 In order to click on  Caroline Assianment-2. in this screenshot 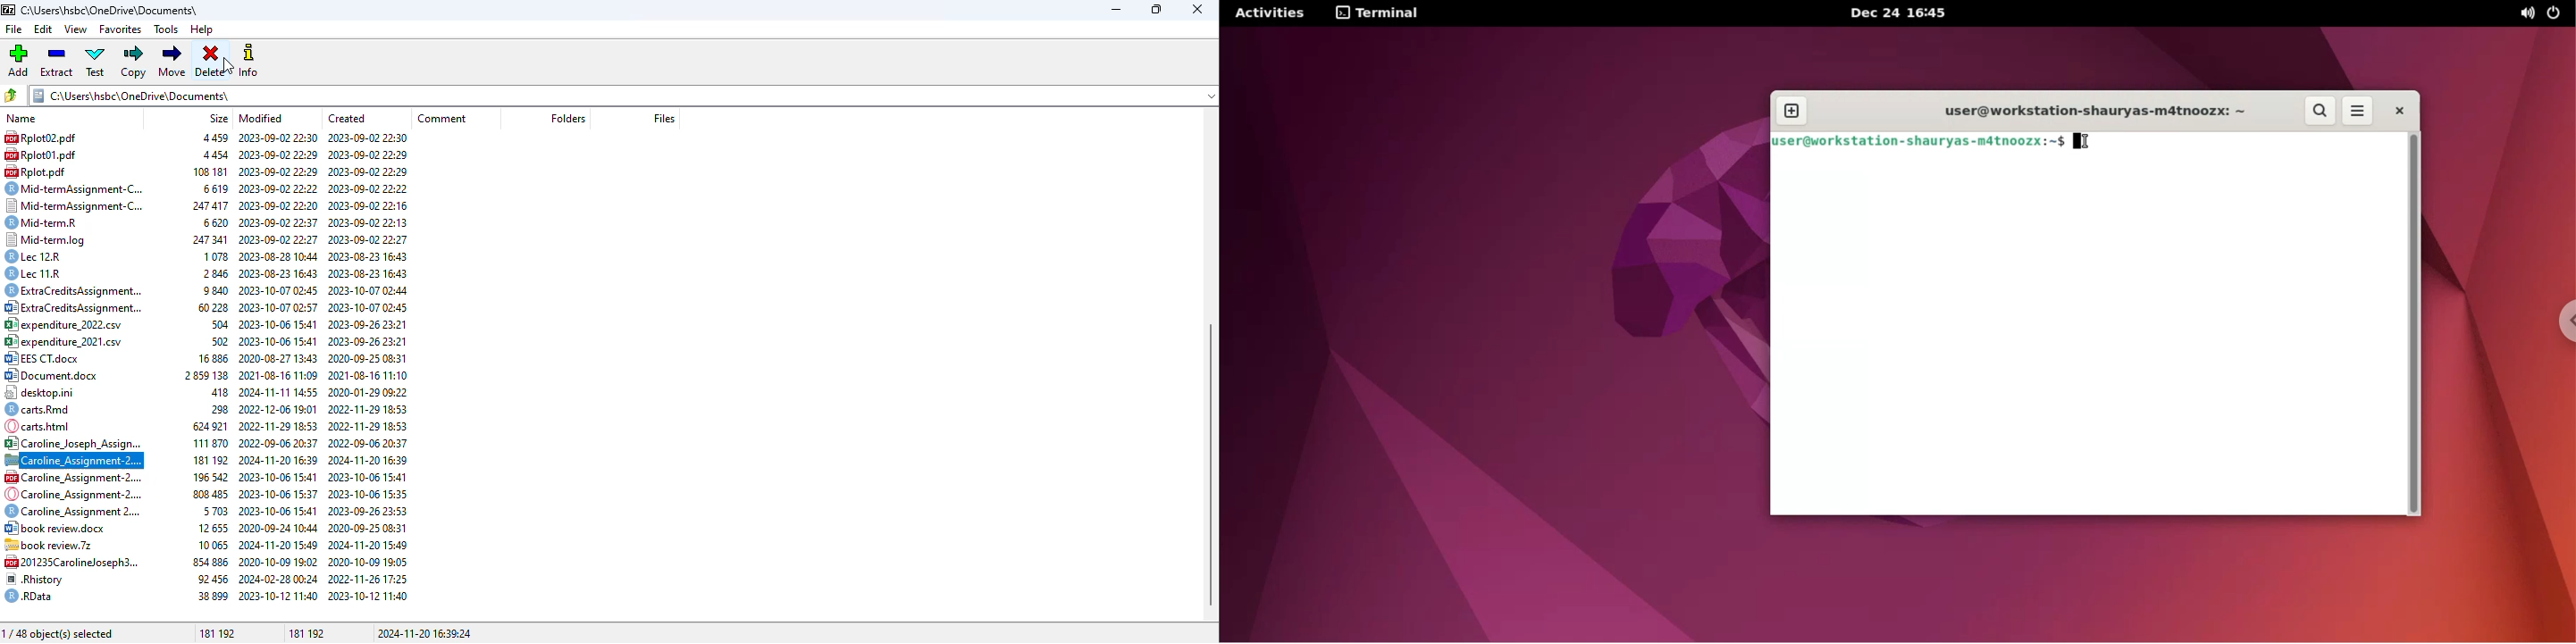, I will do `click(71, 493)`.